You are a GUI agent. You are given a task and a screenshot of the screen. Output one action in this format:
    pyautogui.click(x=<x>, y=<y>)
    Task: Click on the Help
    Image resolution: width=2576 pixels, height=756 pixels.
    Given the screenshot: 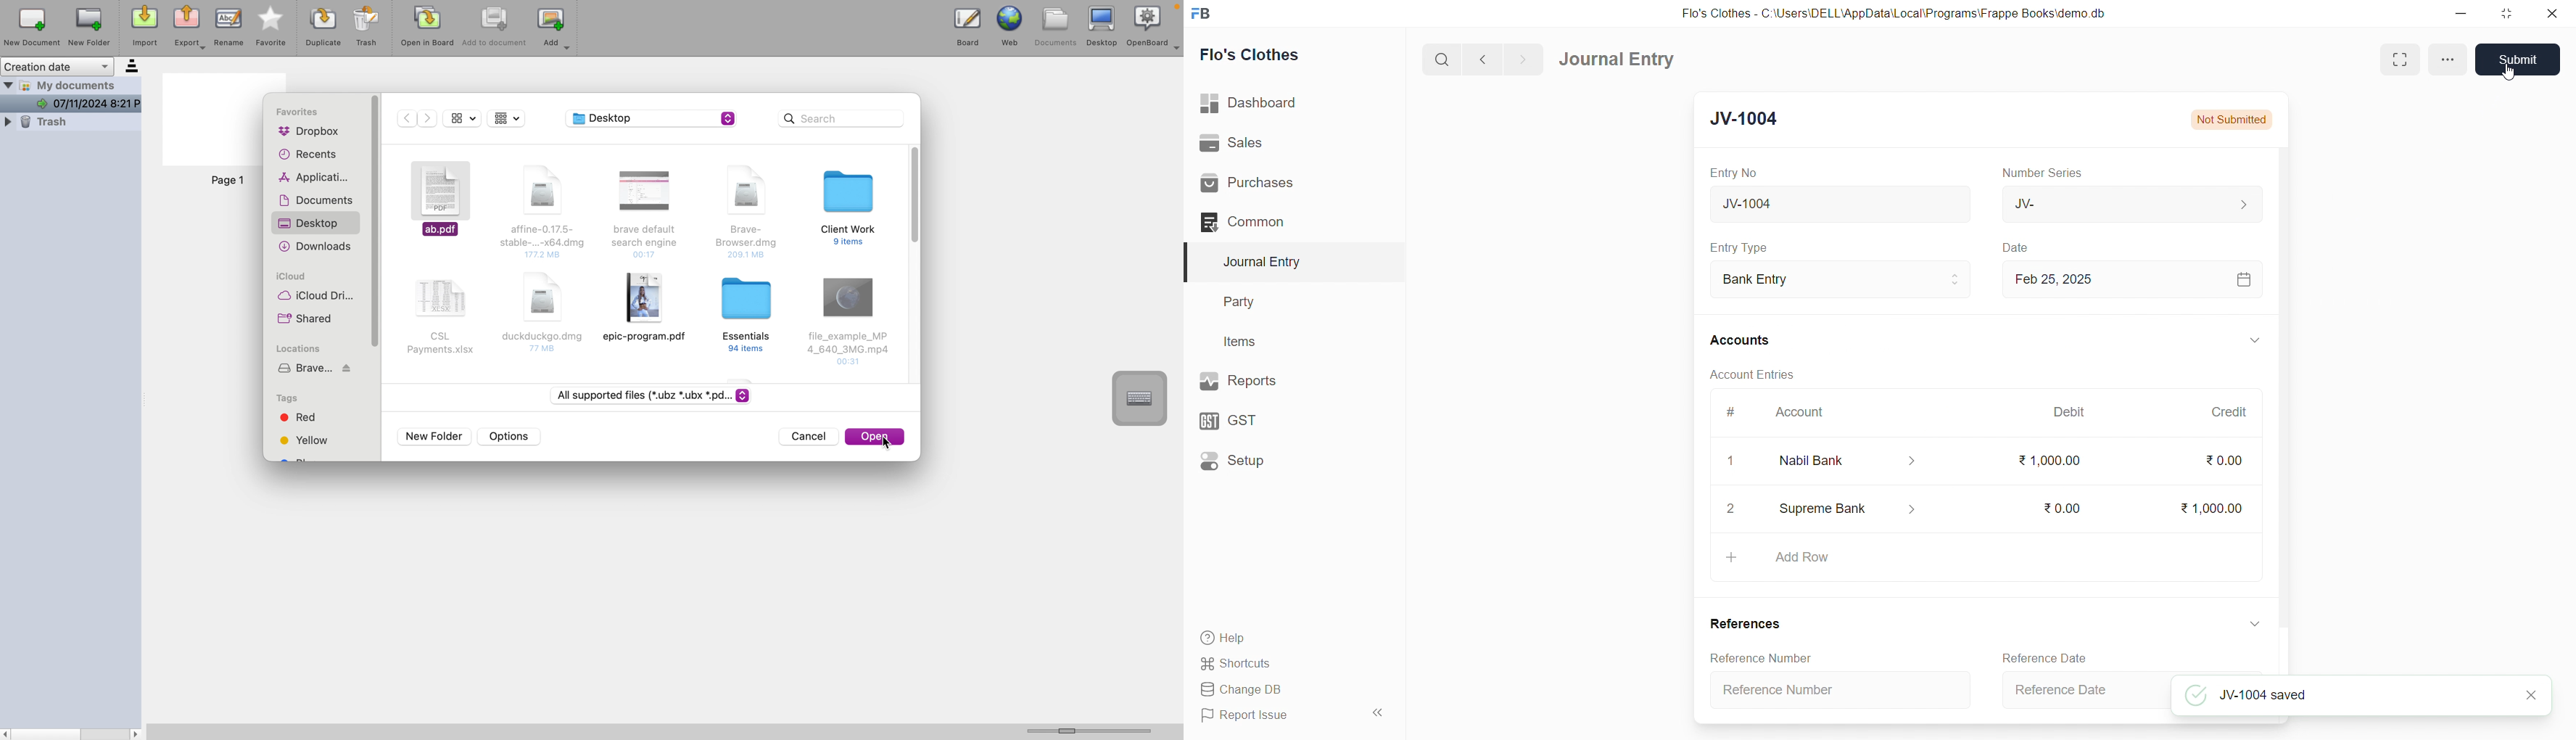 What is the action you would take?
    pyautogui.click(x=1289, y=637)
    